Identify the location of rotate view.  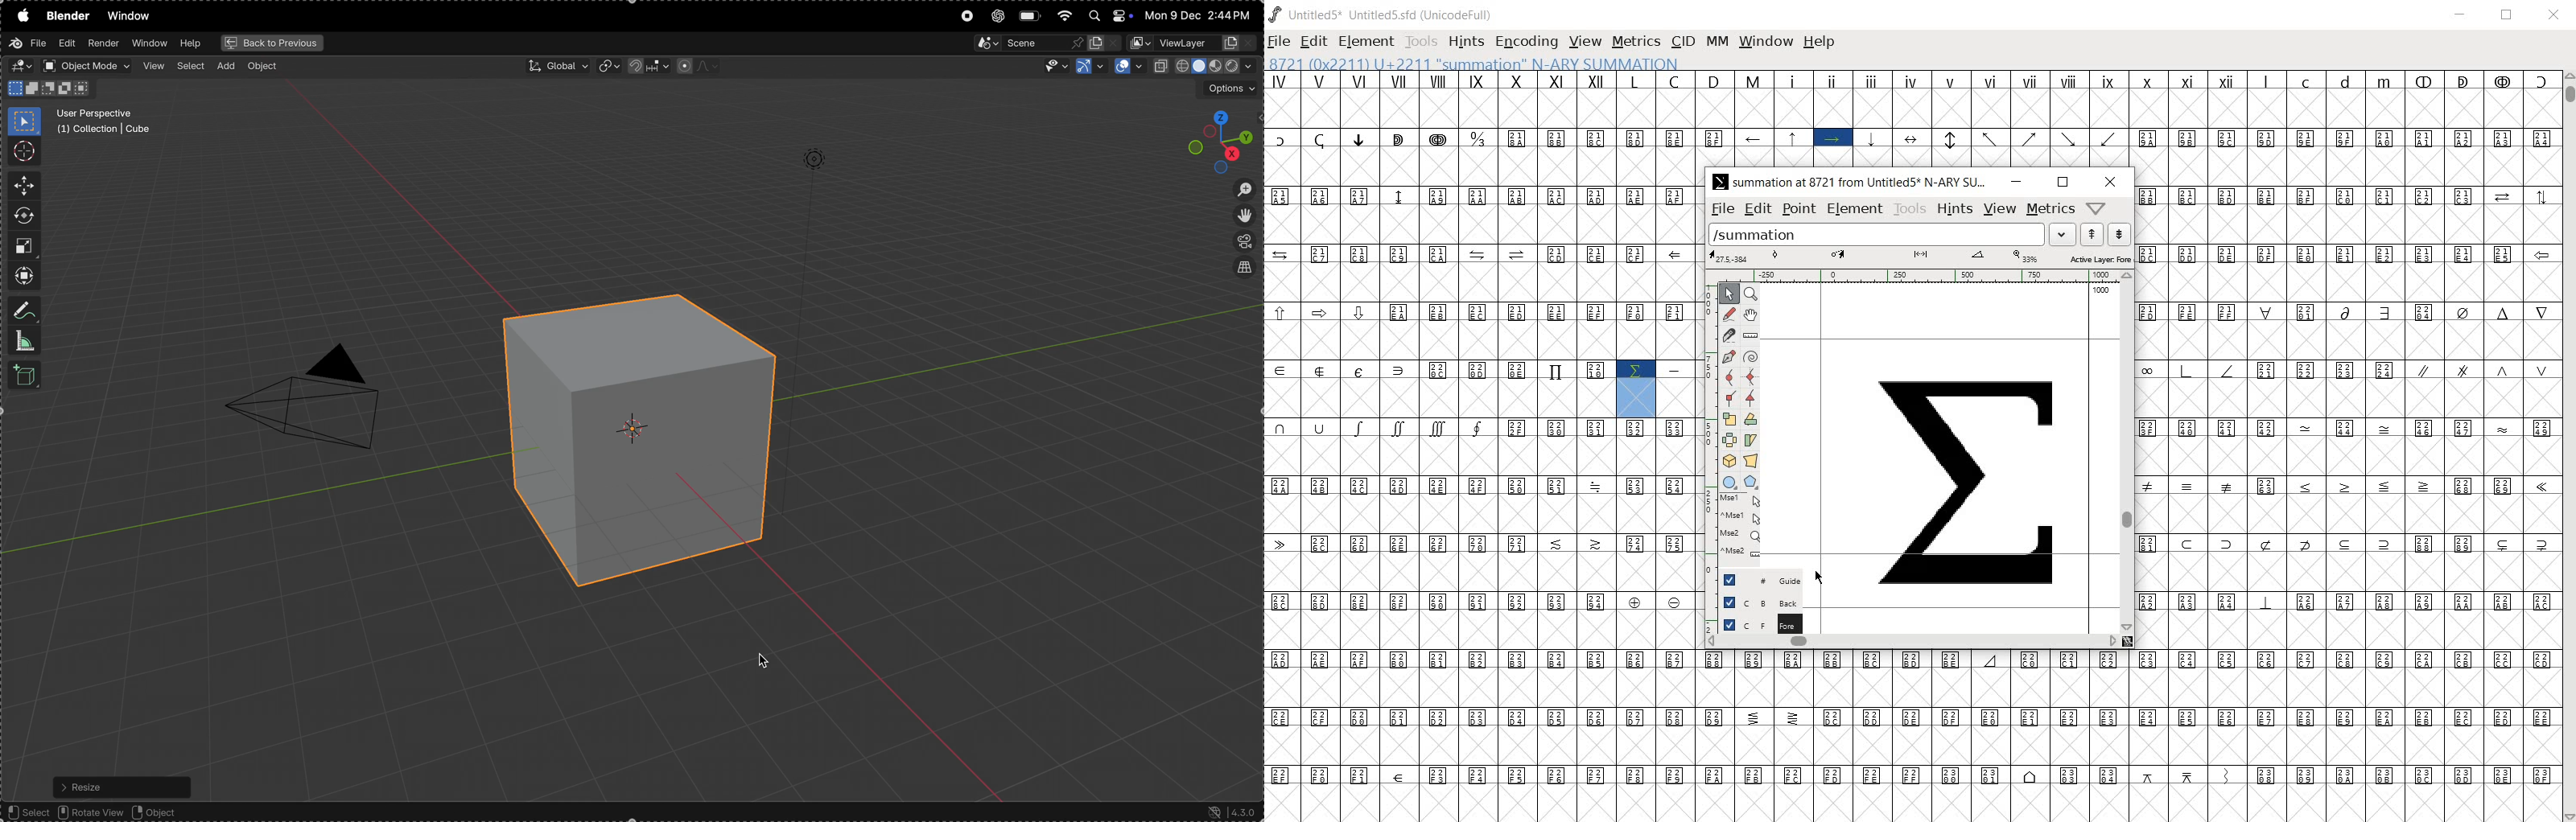
(88, 814).